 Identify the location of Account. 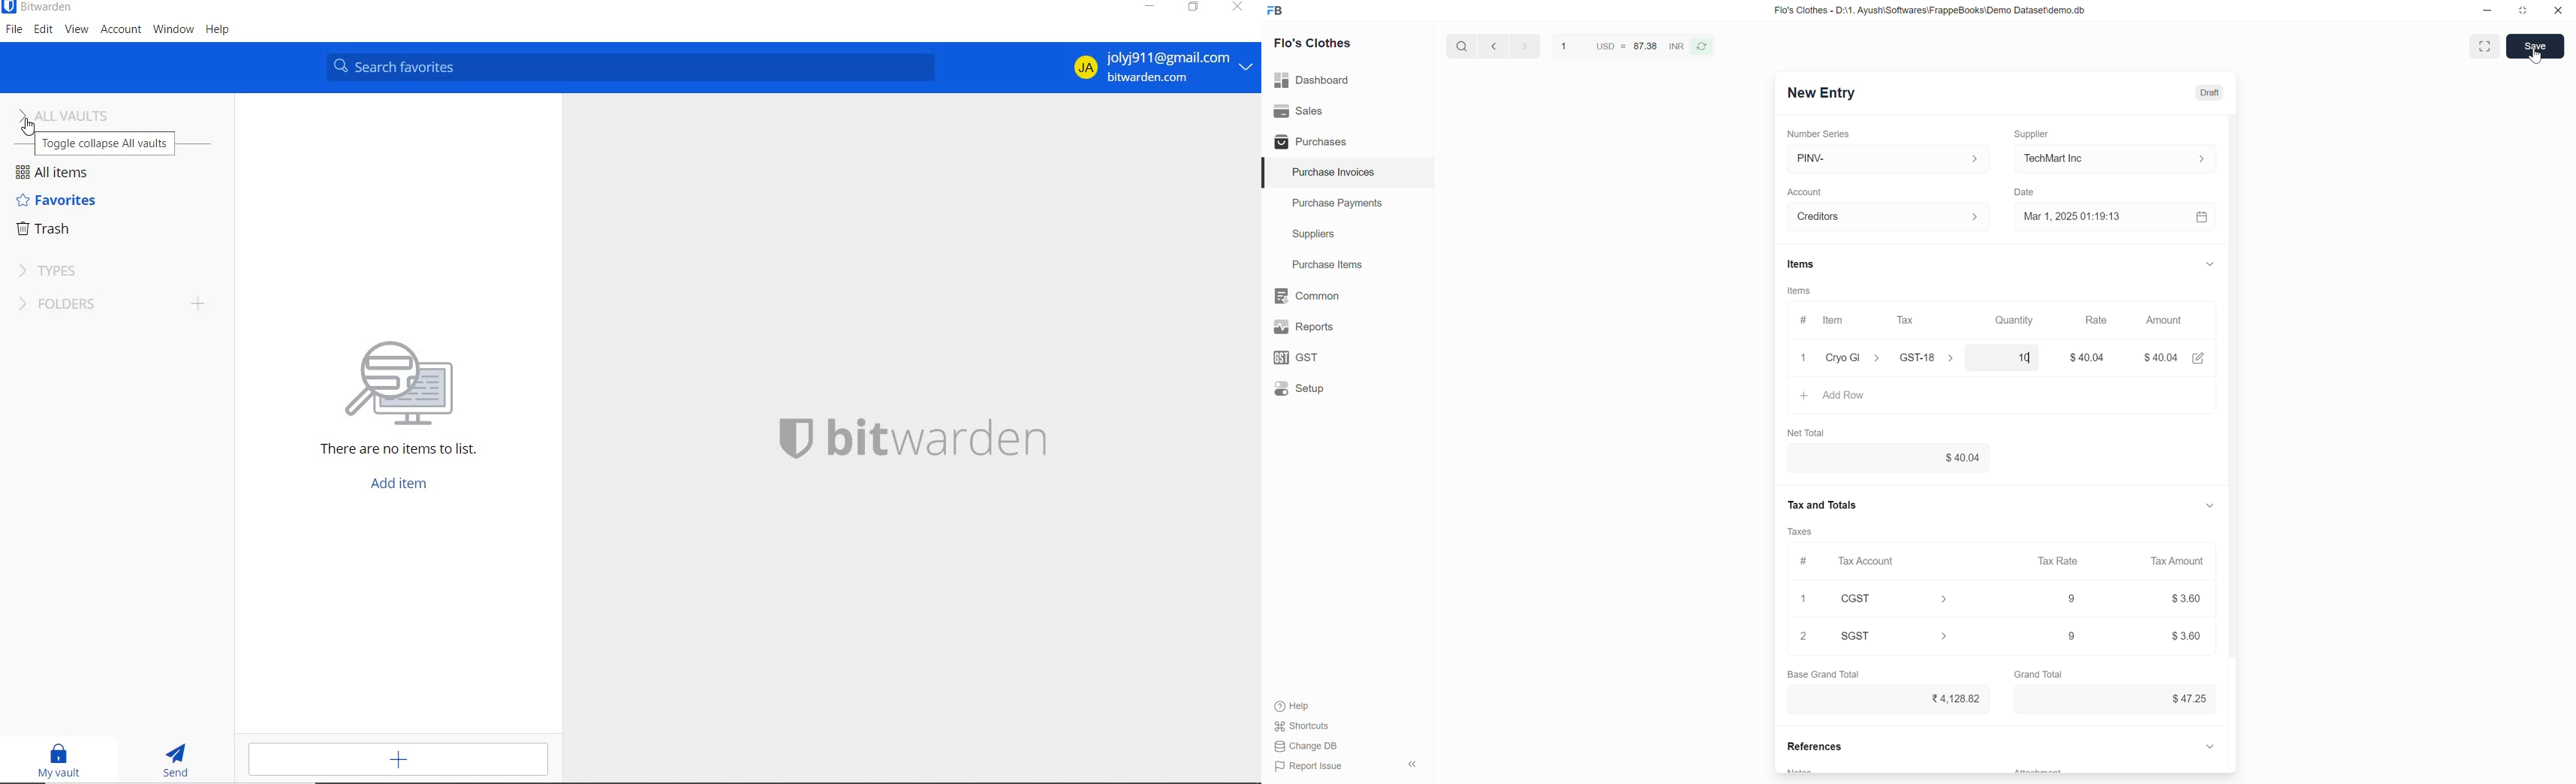
(1807, 189).